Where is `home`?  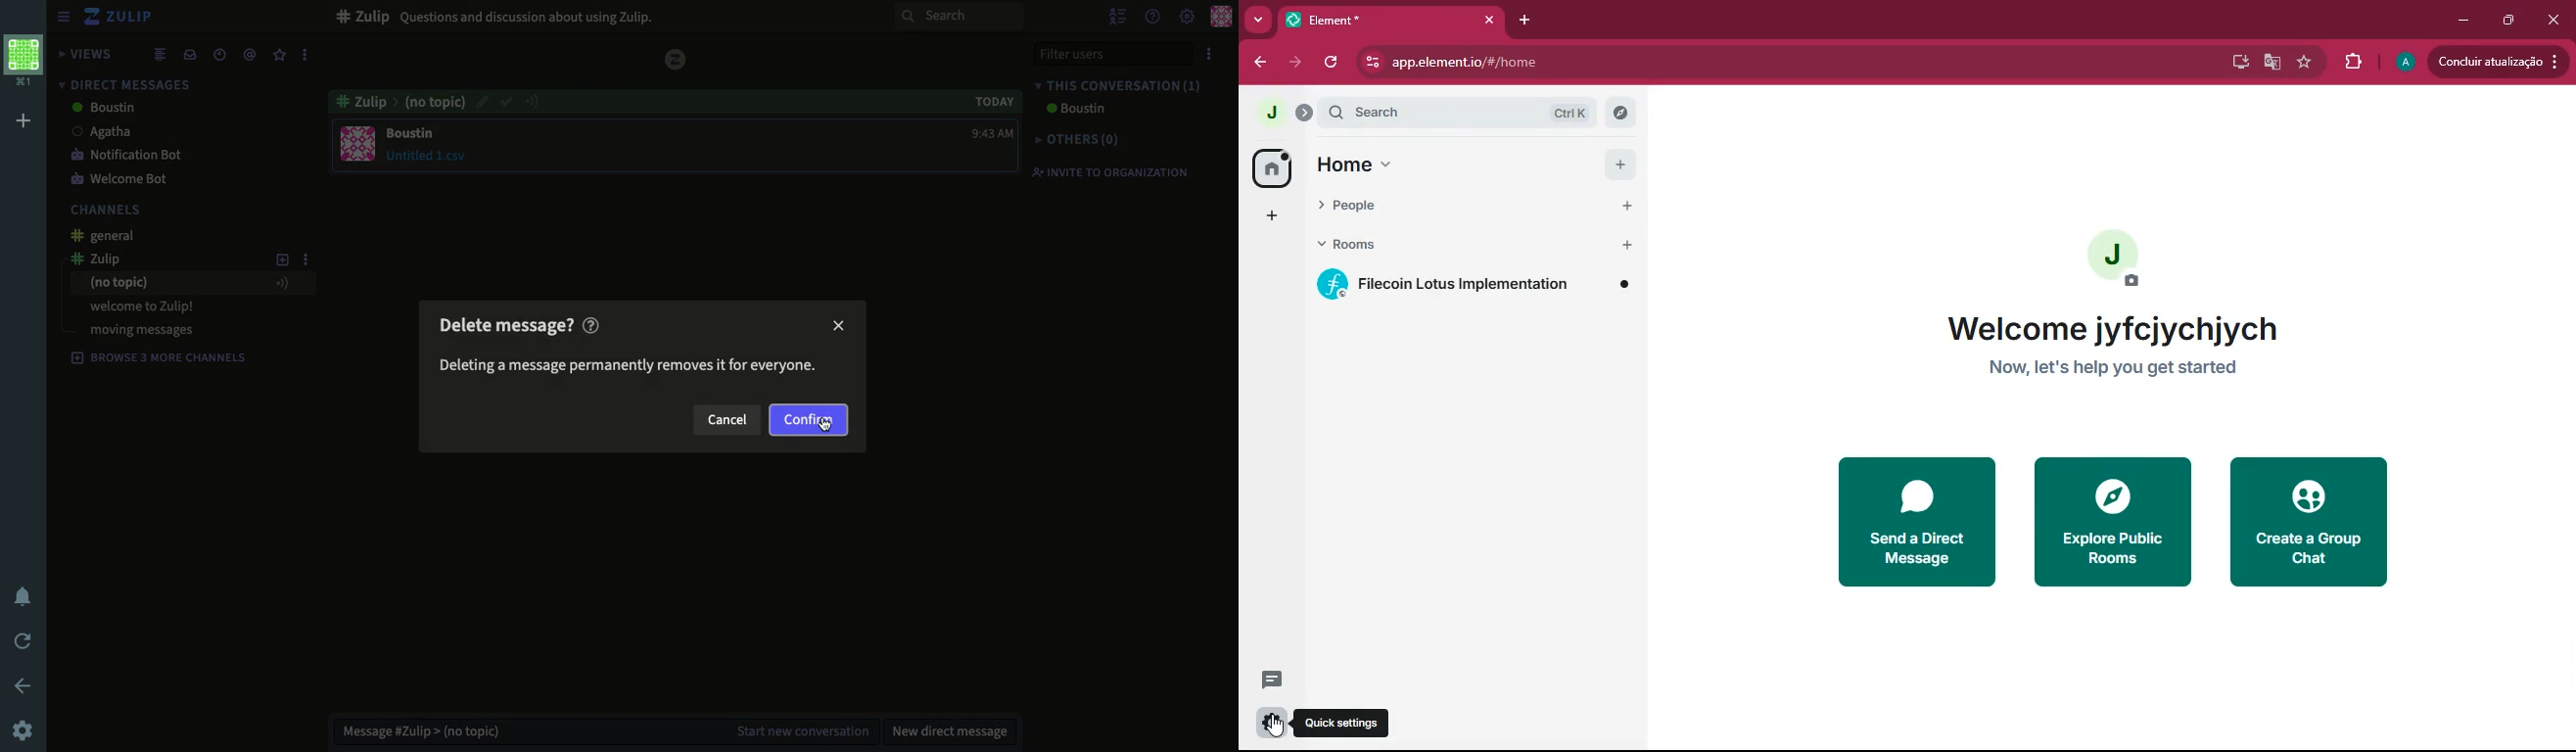
home is located at coordinates (1454, 165).